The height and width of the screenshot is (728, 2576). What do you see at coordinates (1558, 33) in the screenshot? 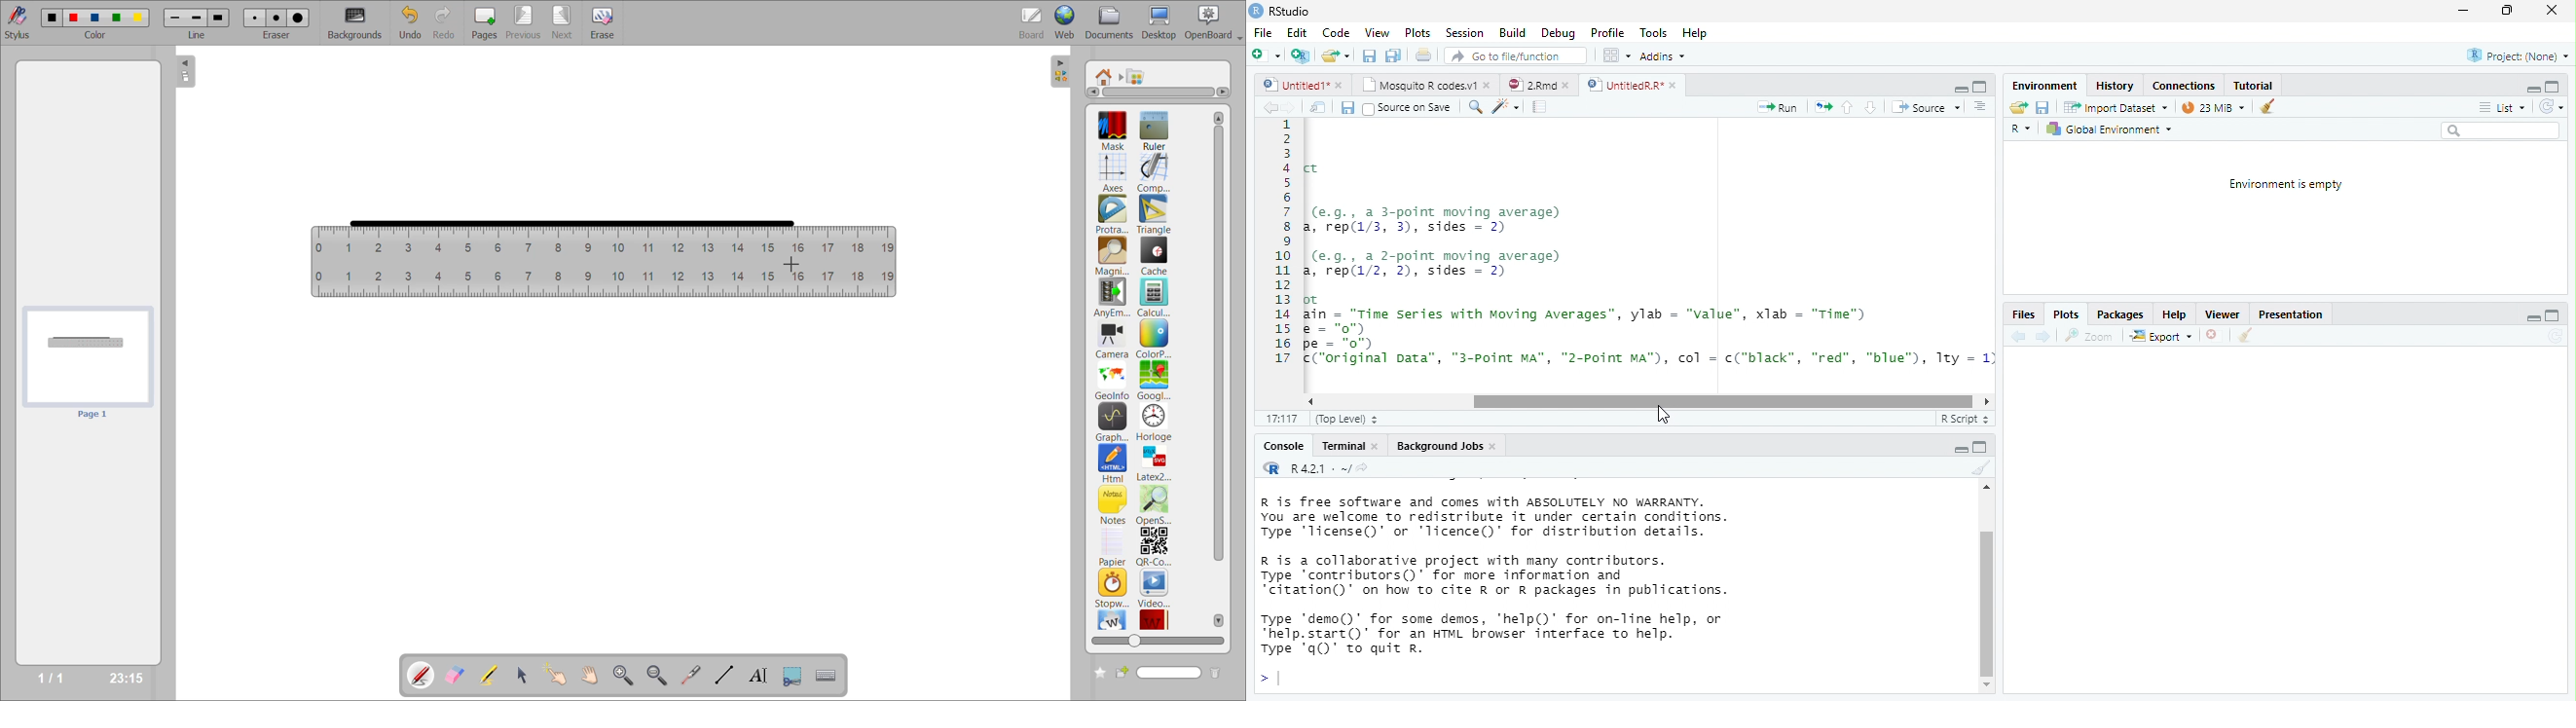
I see `Debug` at bounding box center [1558, 33].